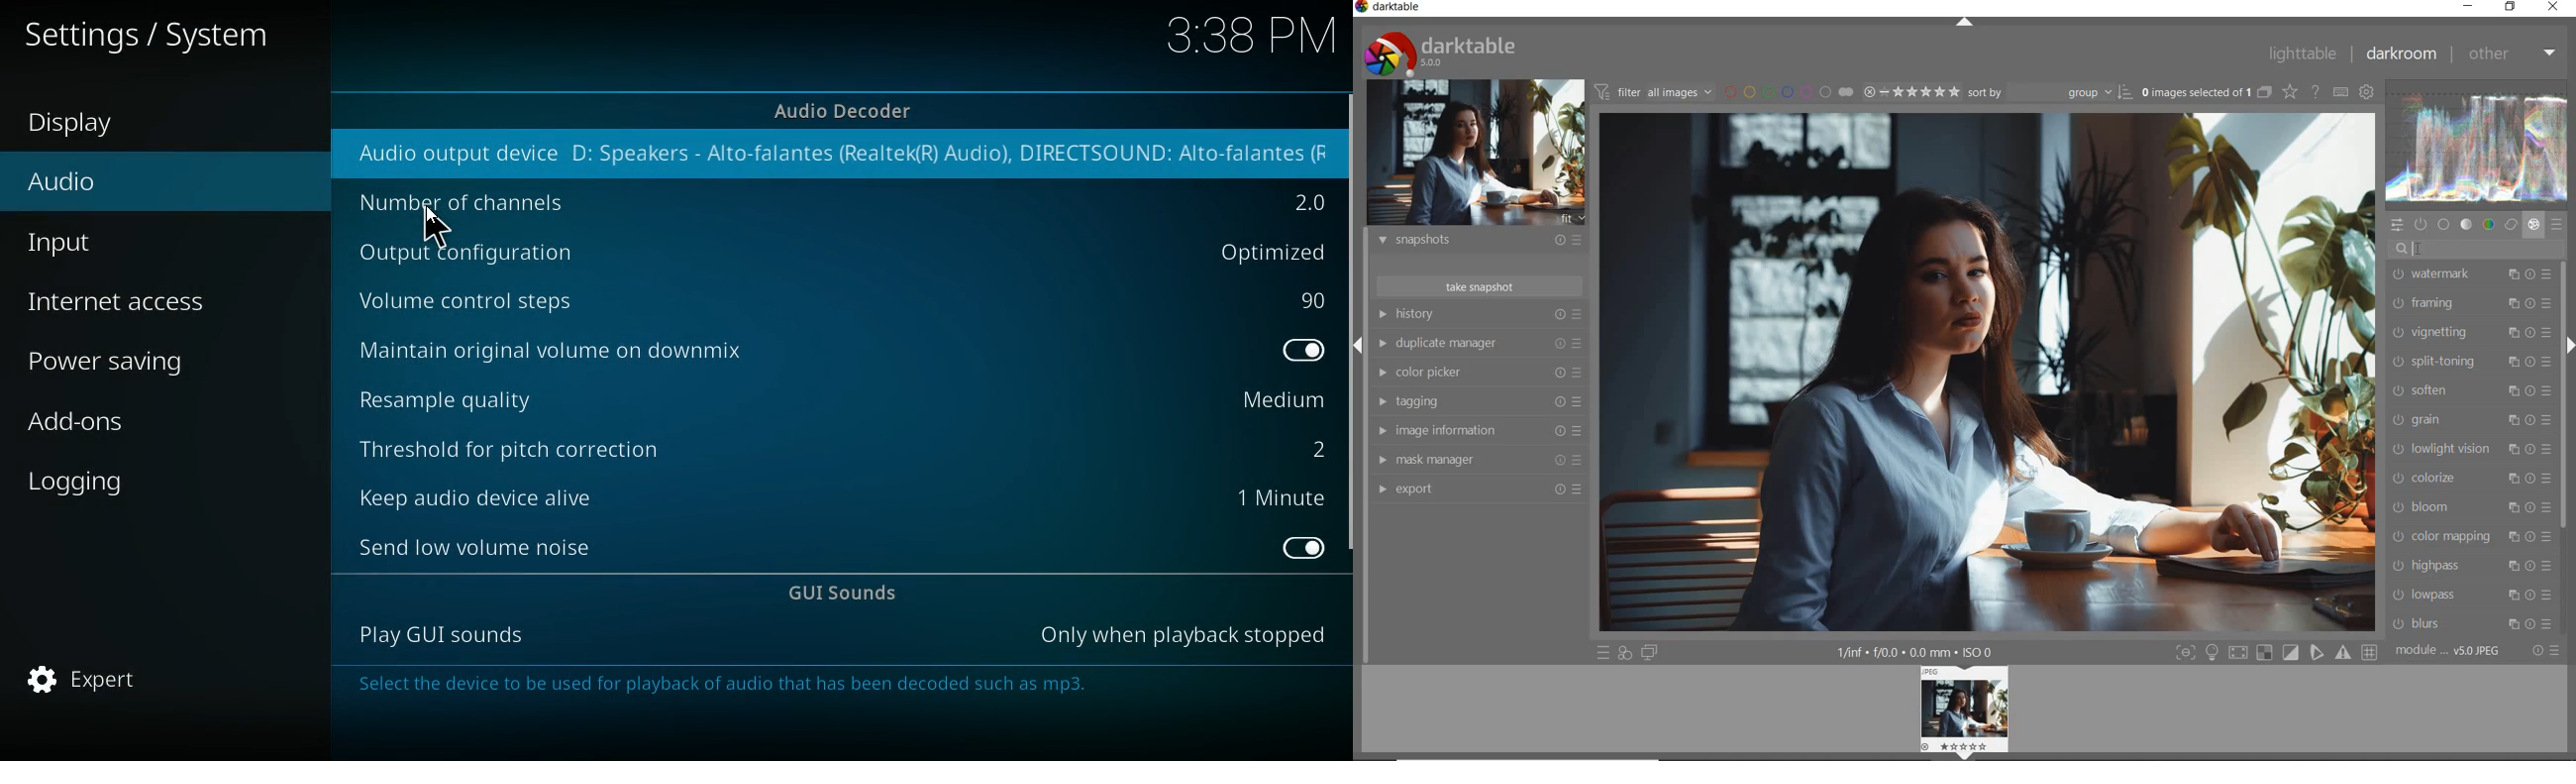  Describe the element at coordinates (2472, 363) in the screenshot. I see `split-toning` at that location.